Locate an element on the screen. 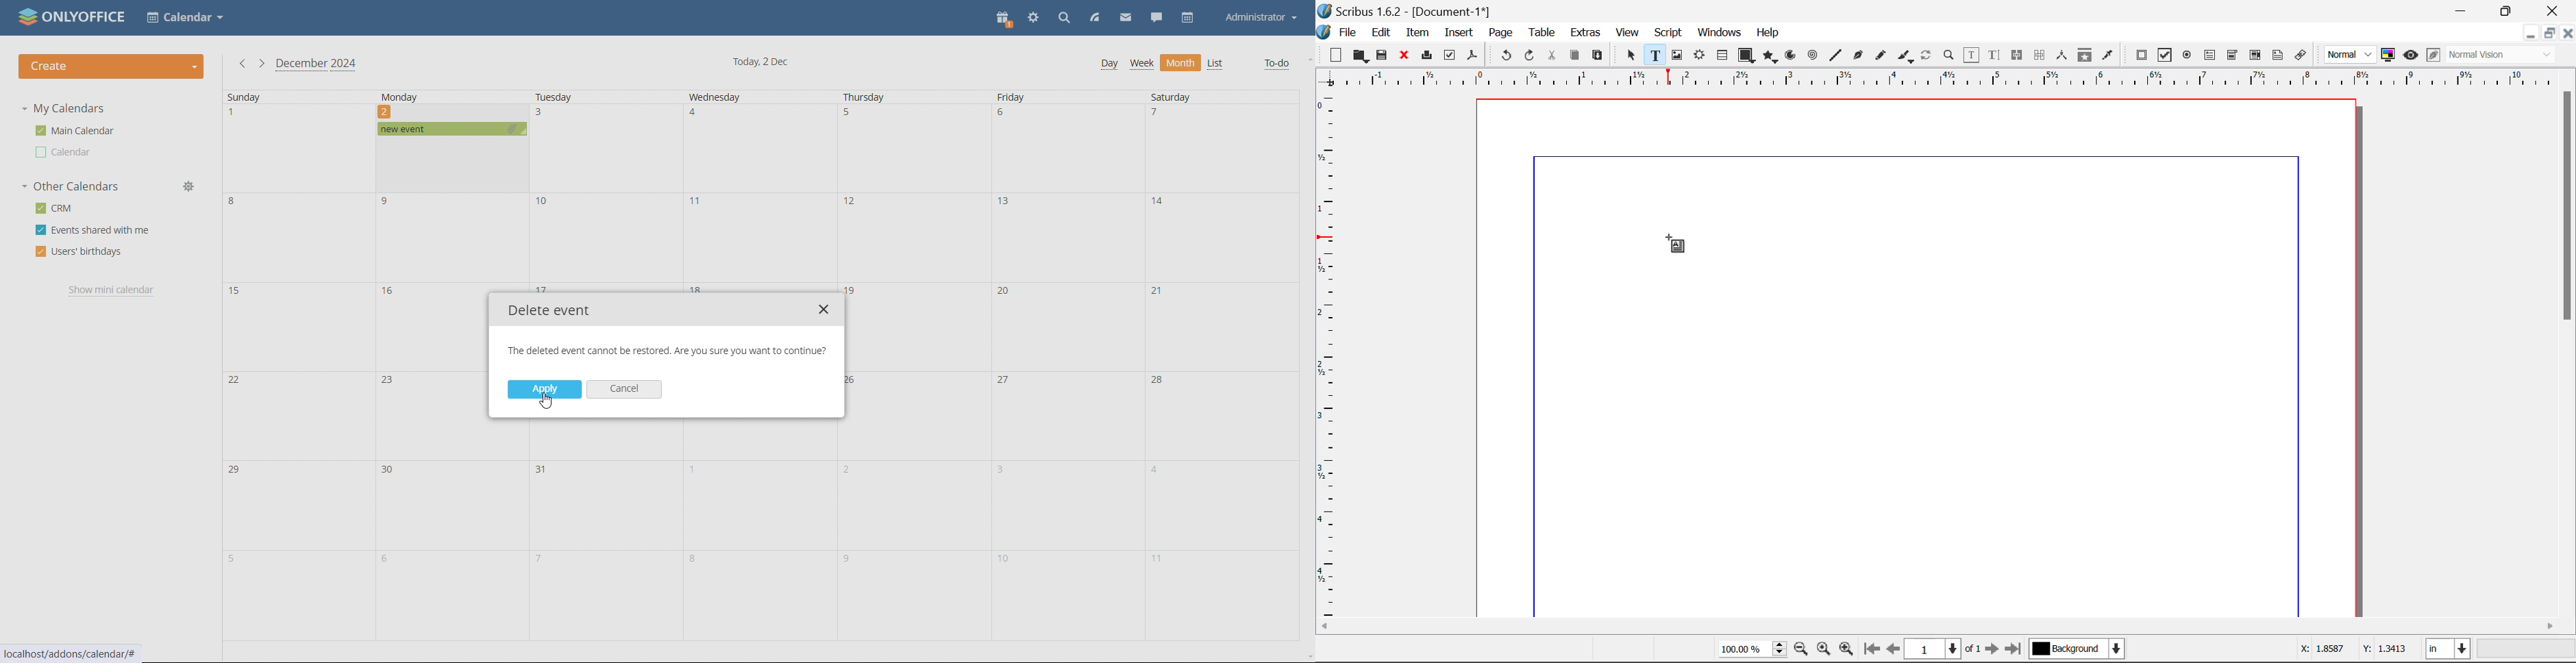 The image size is (2576, 672). 21 is located at coordinates (1159, 293).